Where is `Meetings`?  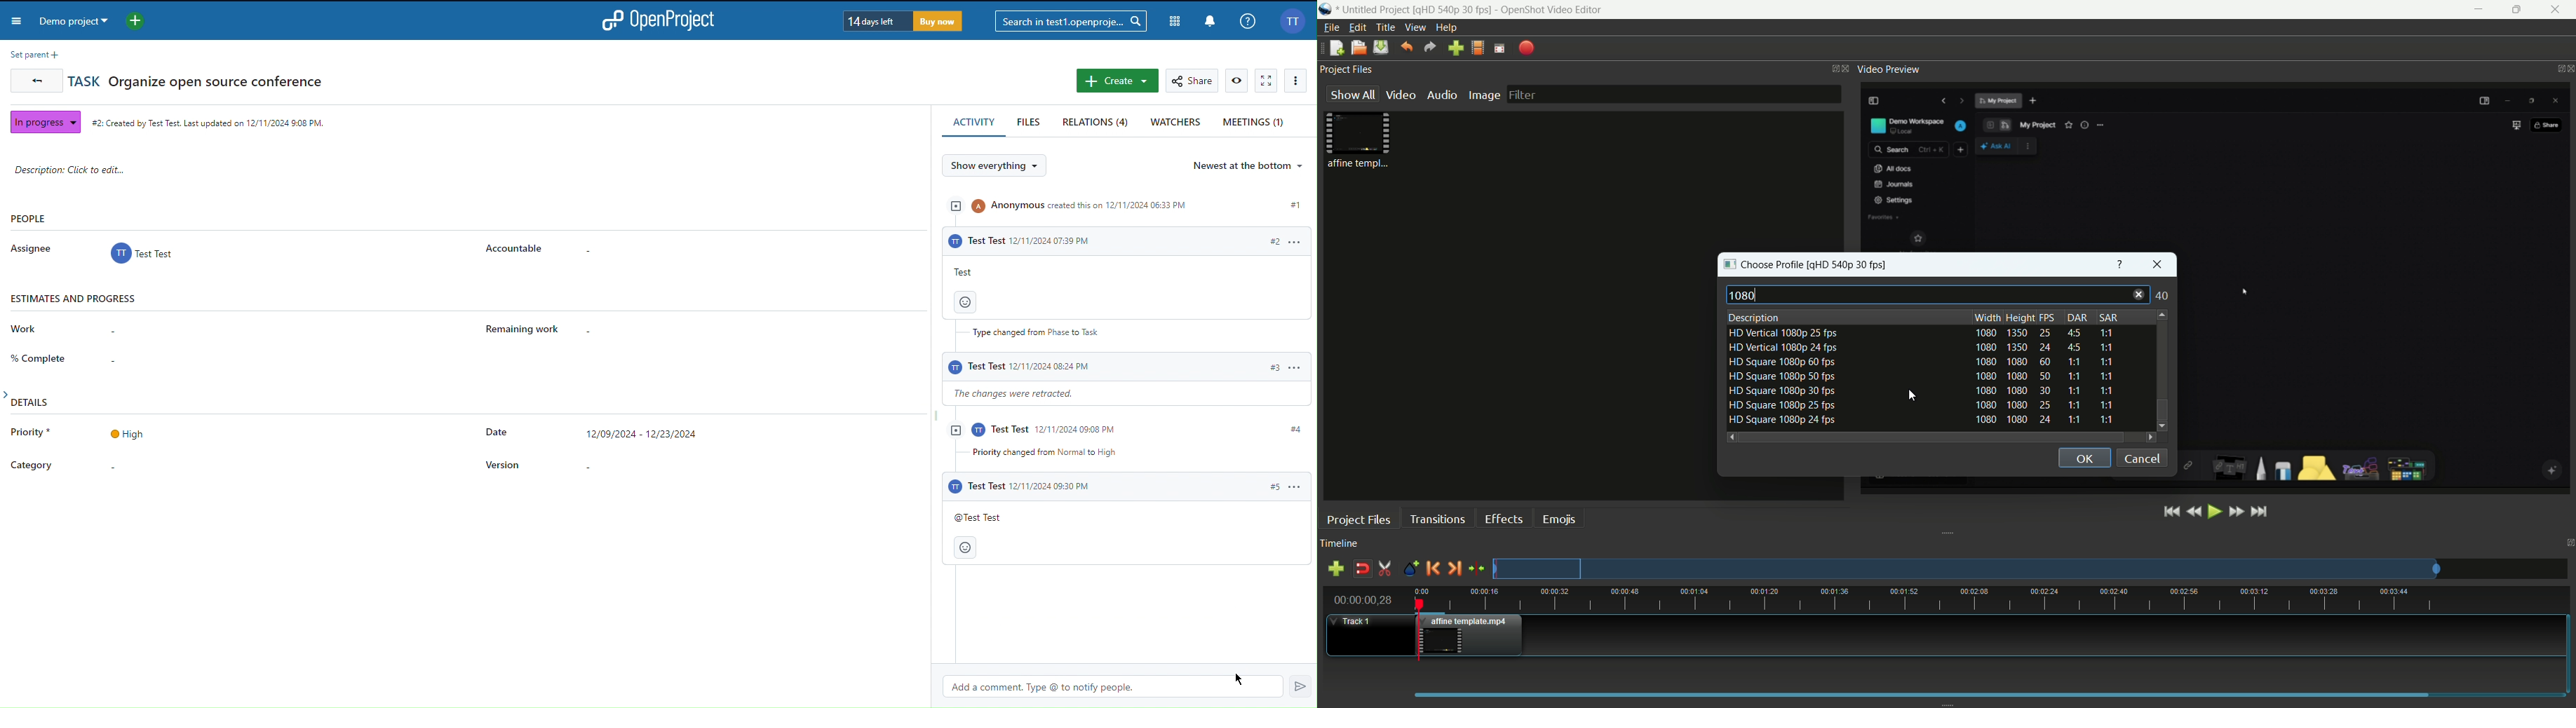
Meetings is located at coordinates (1255, 121).